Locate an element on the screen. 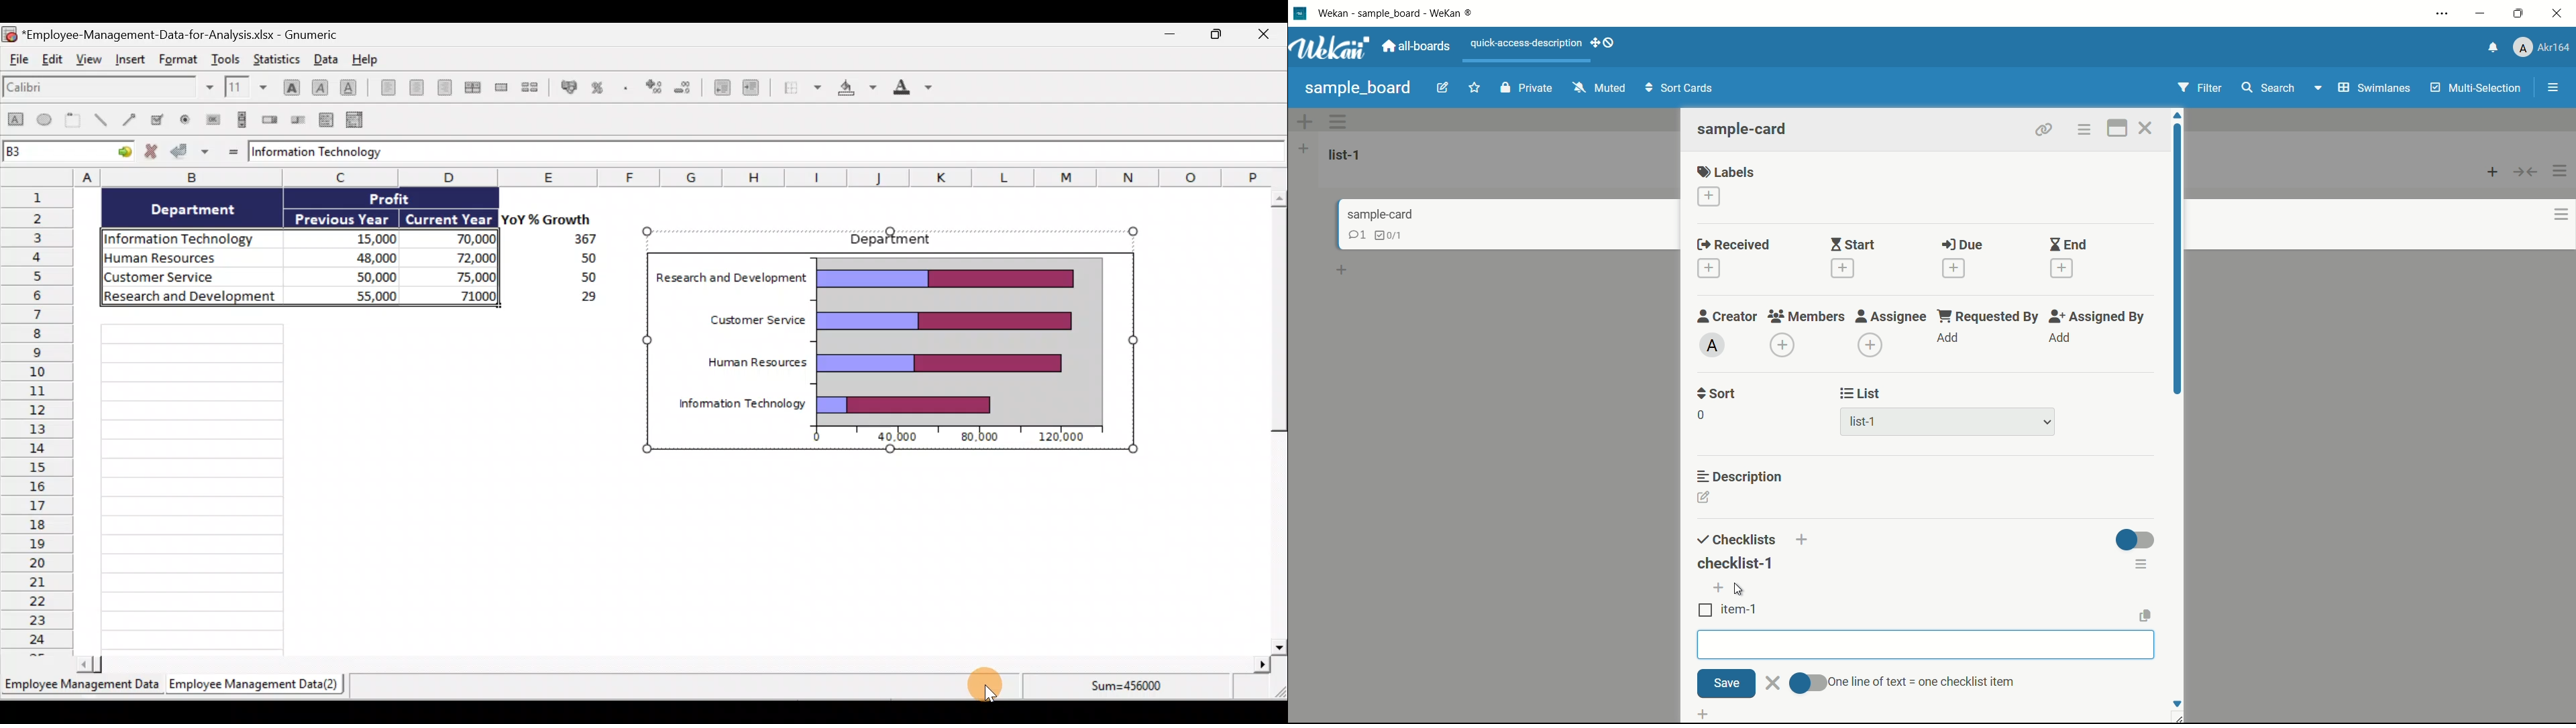  description is located at coordinates (1743, 477).